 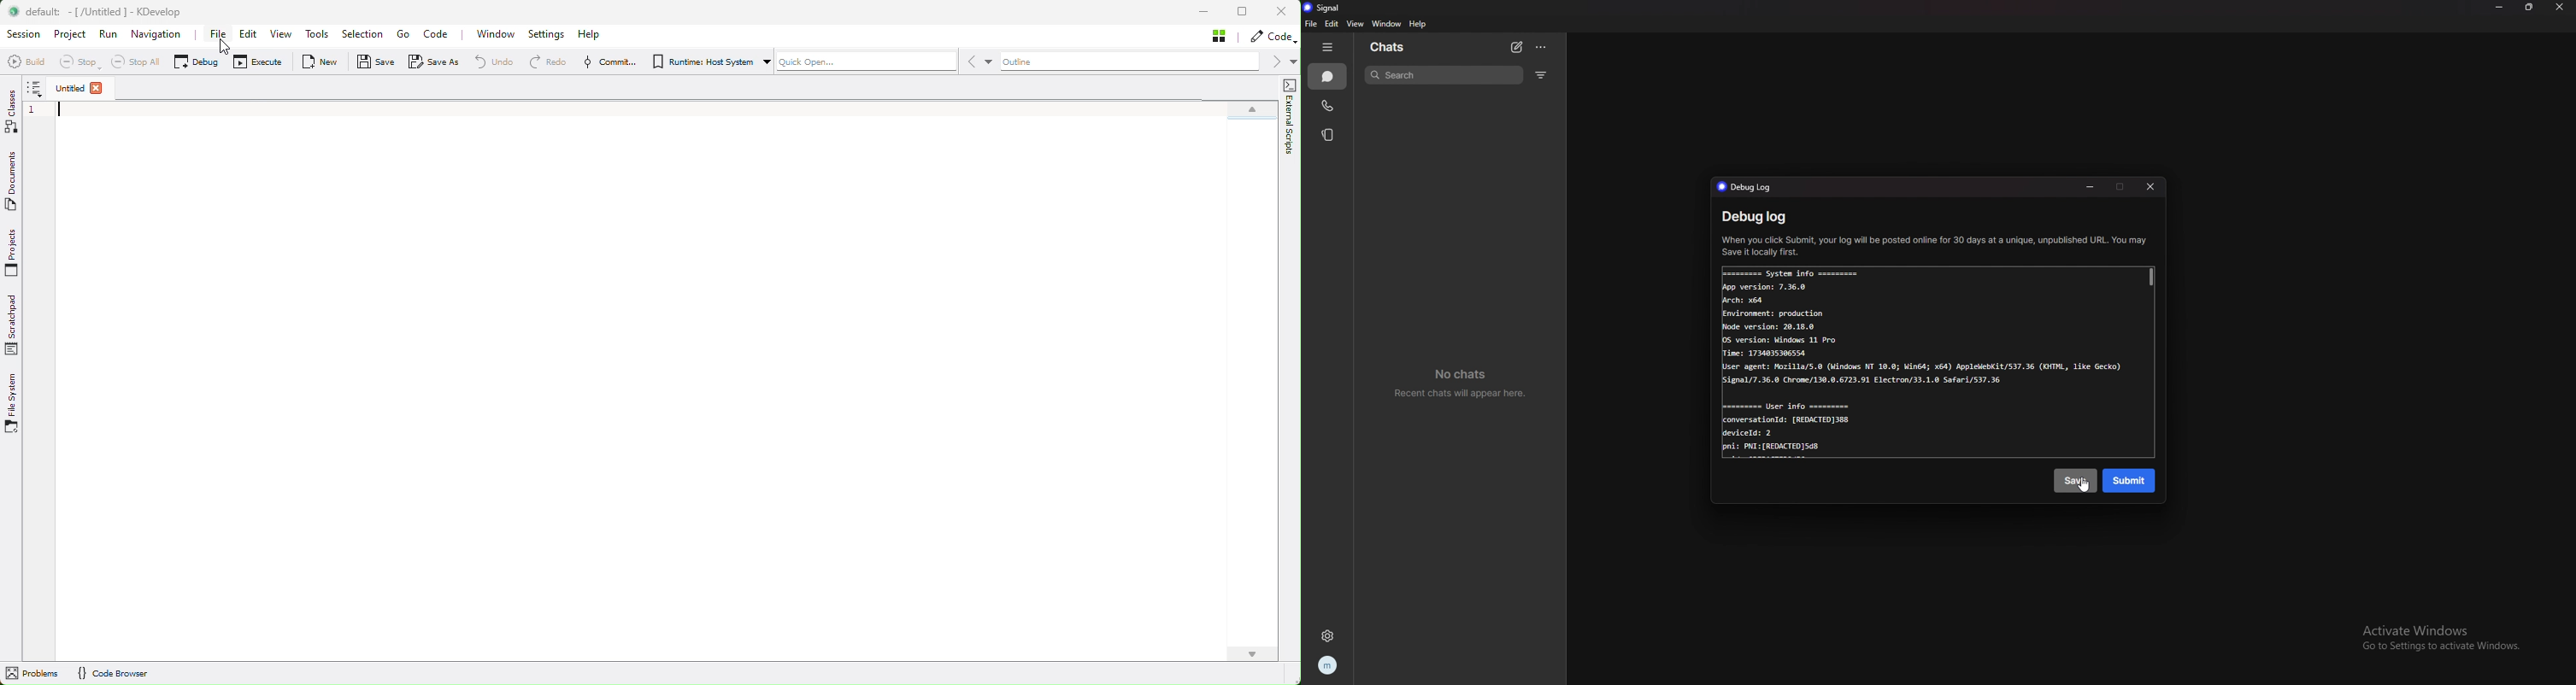 I want to click on Run, so click(x=111, y=34).